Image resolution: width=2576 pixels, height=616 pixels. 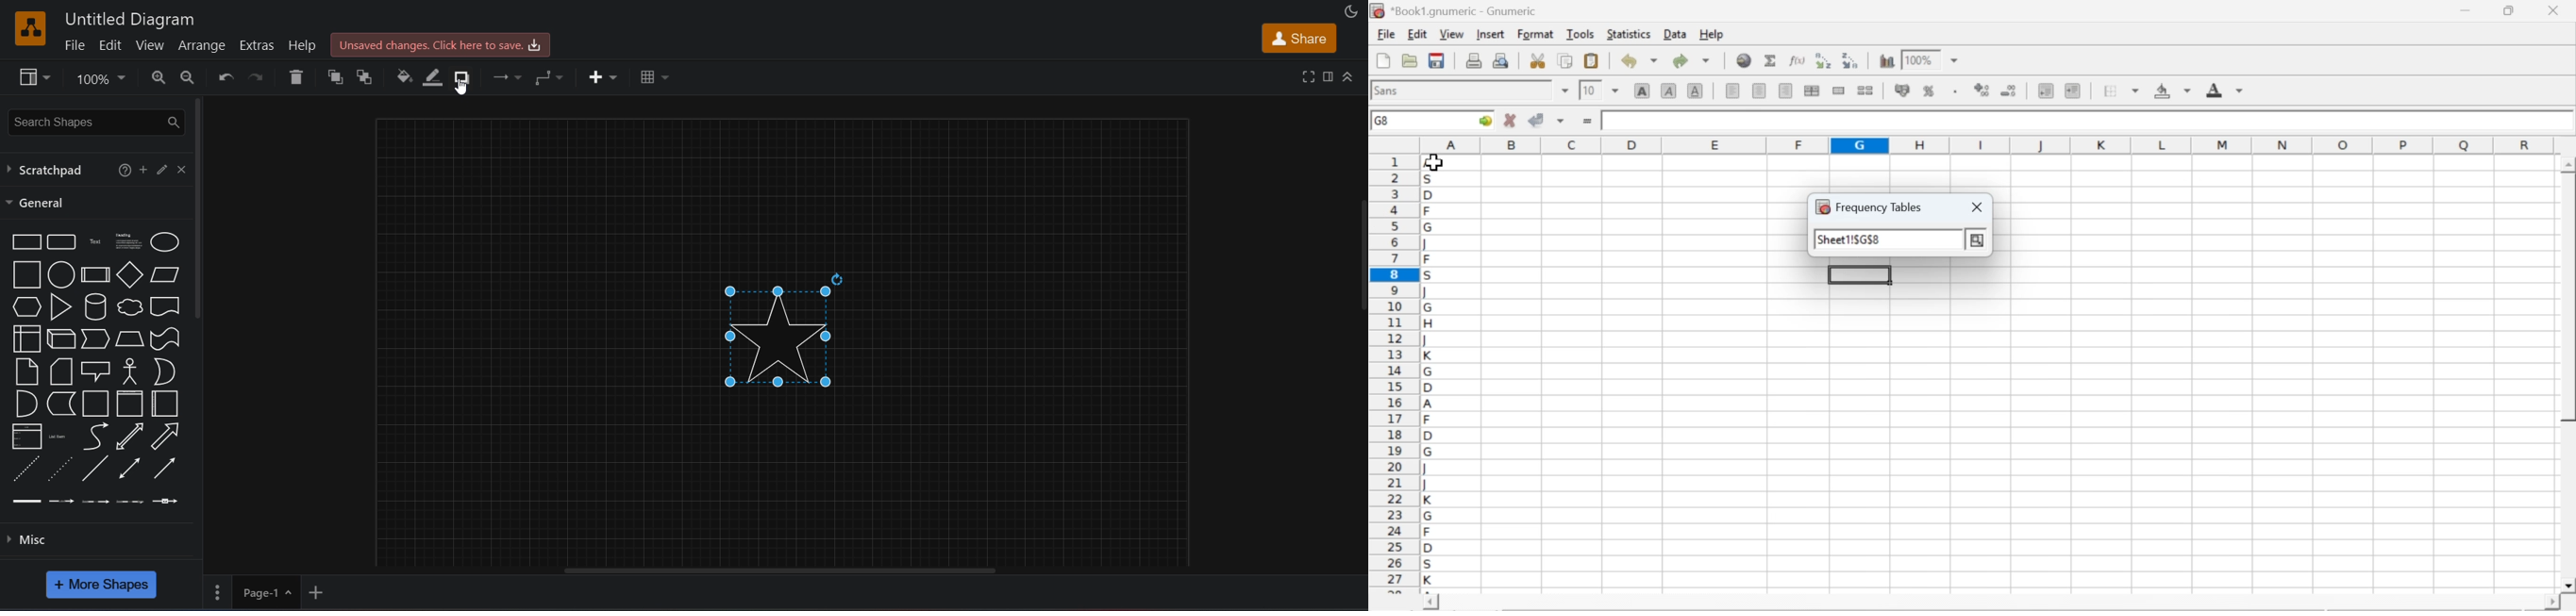 What do you see at coordinates (1984, 143) in the screenshot?
I see `column names` at bounding box center [1984, 143].